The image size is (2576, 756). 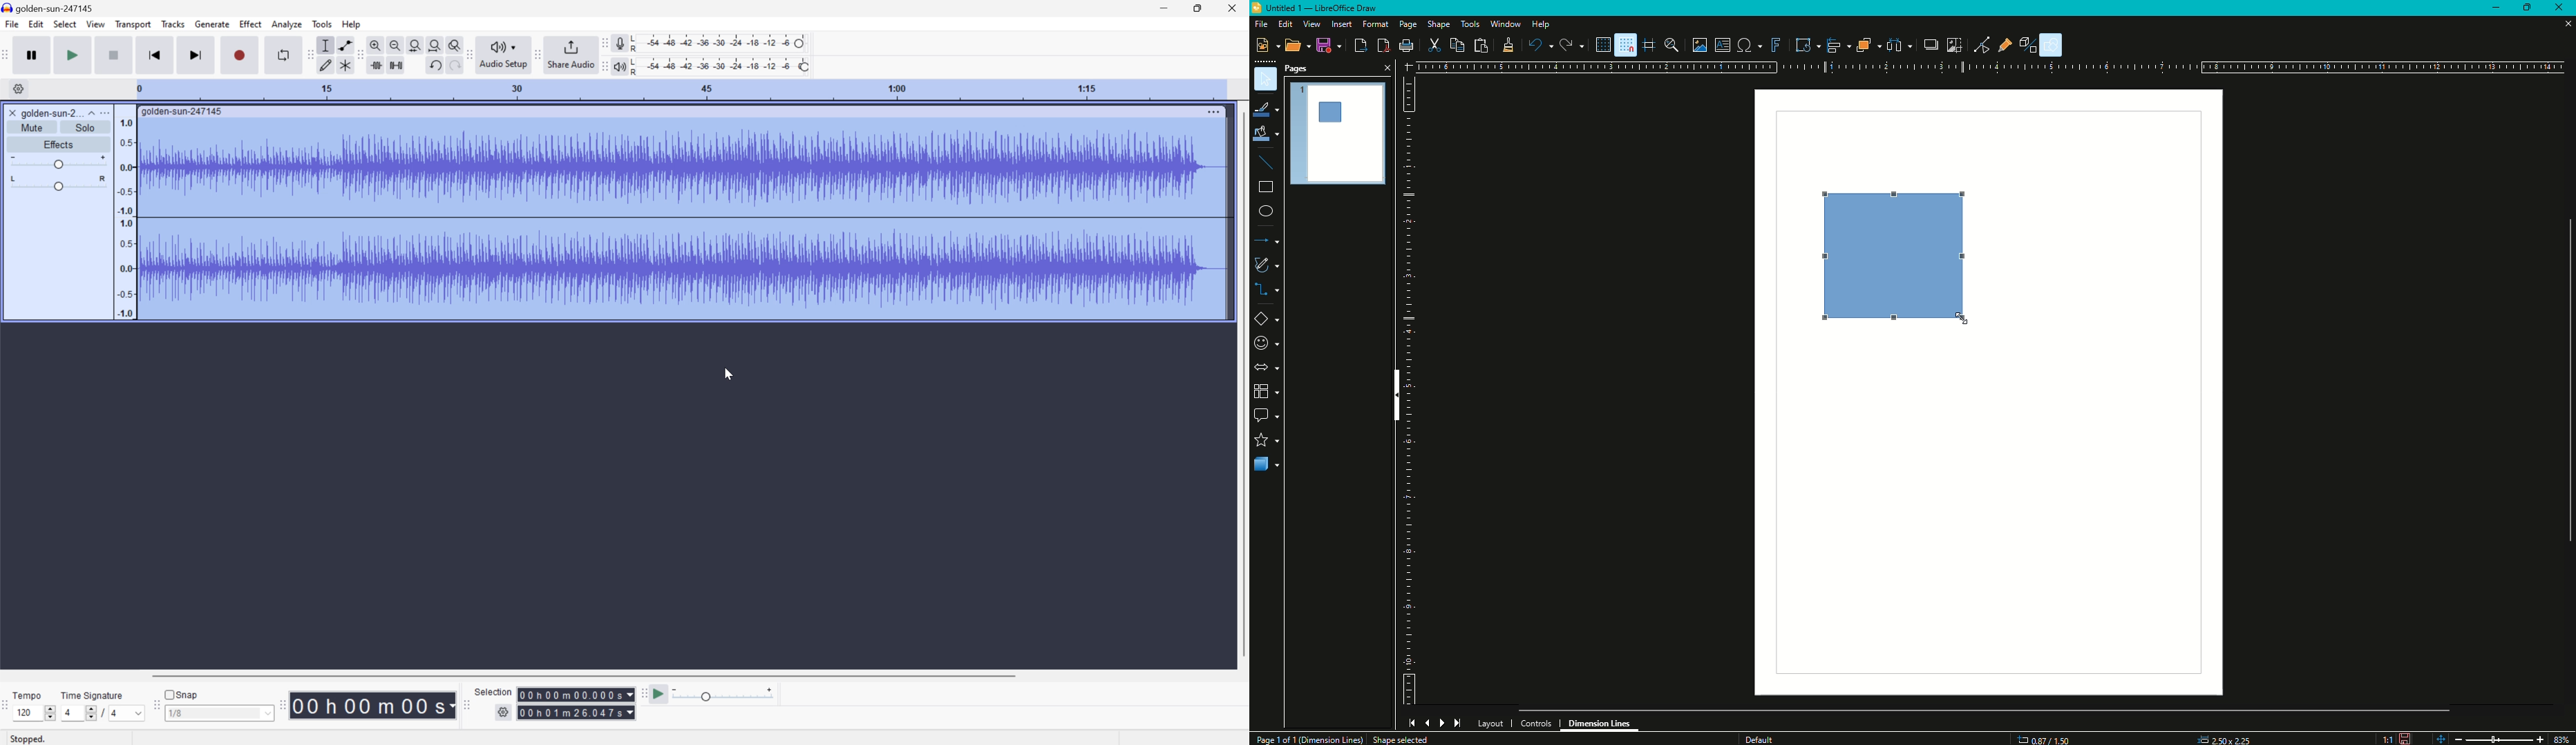 I want to click on 4, so click(x=78, y=713).